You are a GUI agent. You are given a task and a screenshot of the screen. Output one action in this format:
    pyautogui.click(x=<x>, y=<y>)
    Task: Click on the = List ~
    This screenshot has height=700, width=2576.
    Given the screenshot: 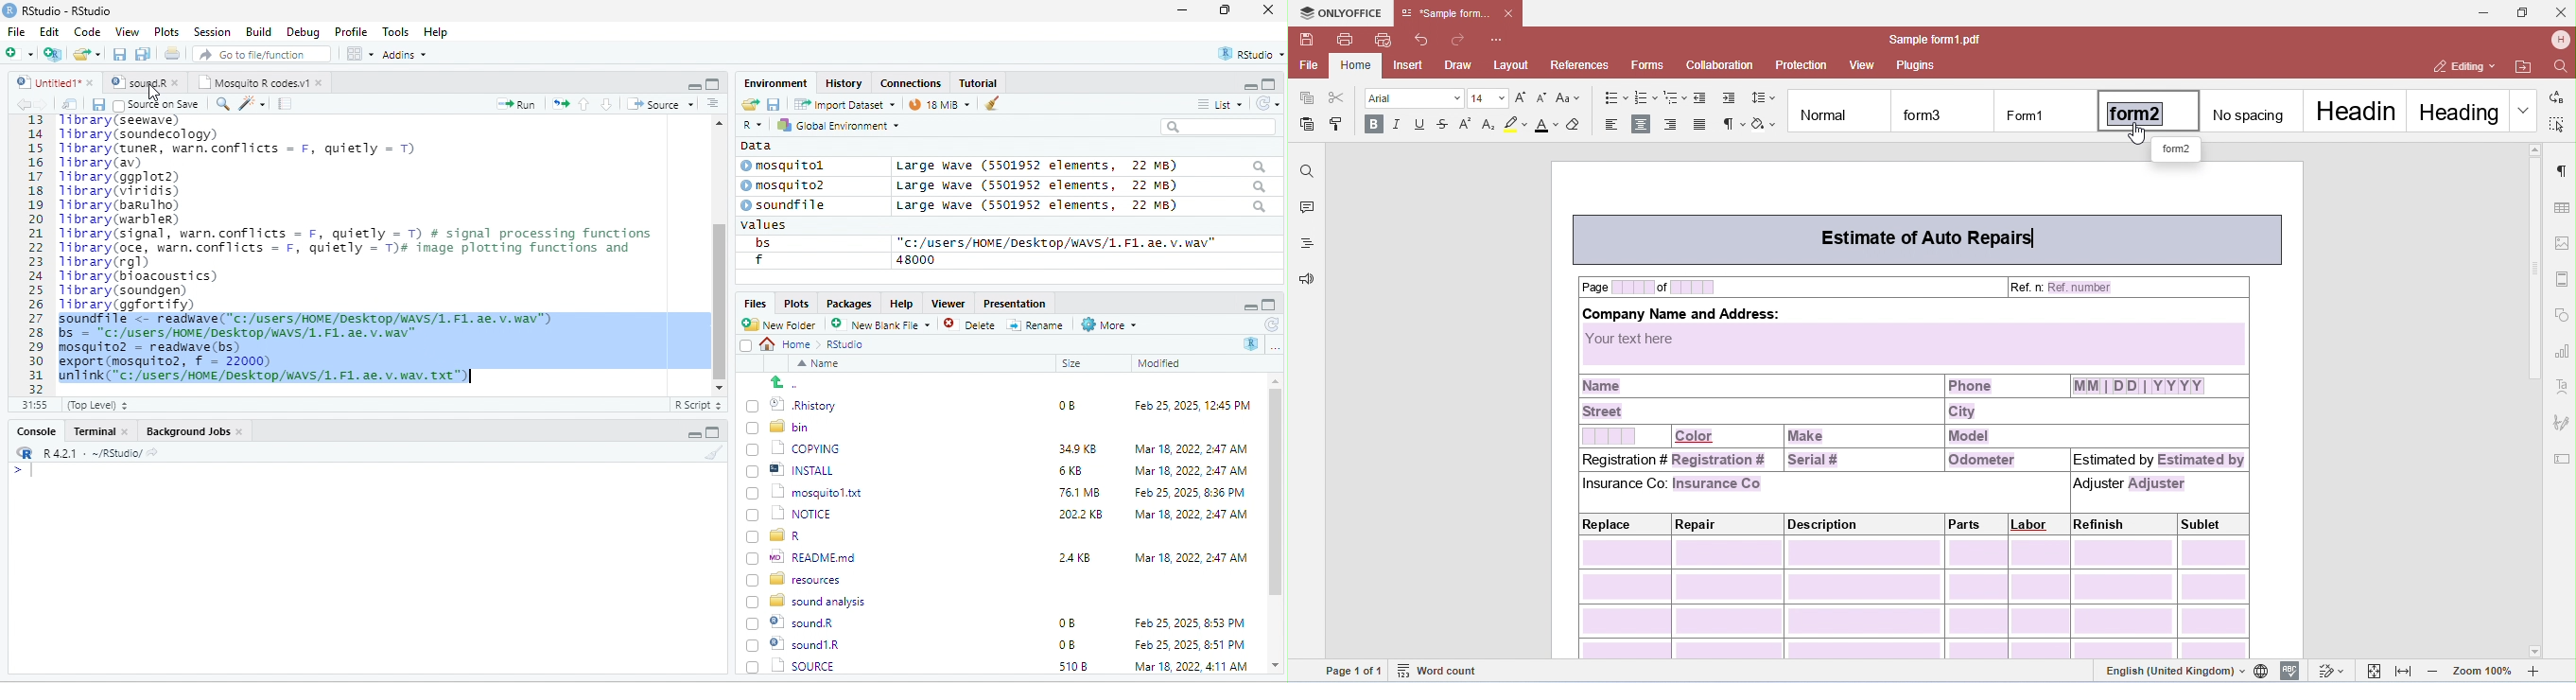 What is the action you would take?
    pyautogui.click(x=1216, y=104)
    